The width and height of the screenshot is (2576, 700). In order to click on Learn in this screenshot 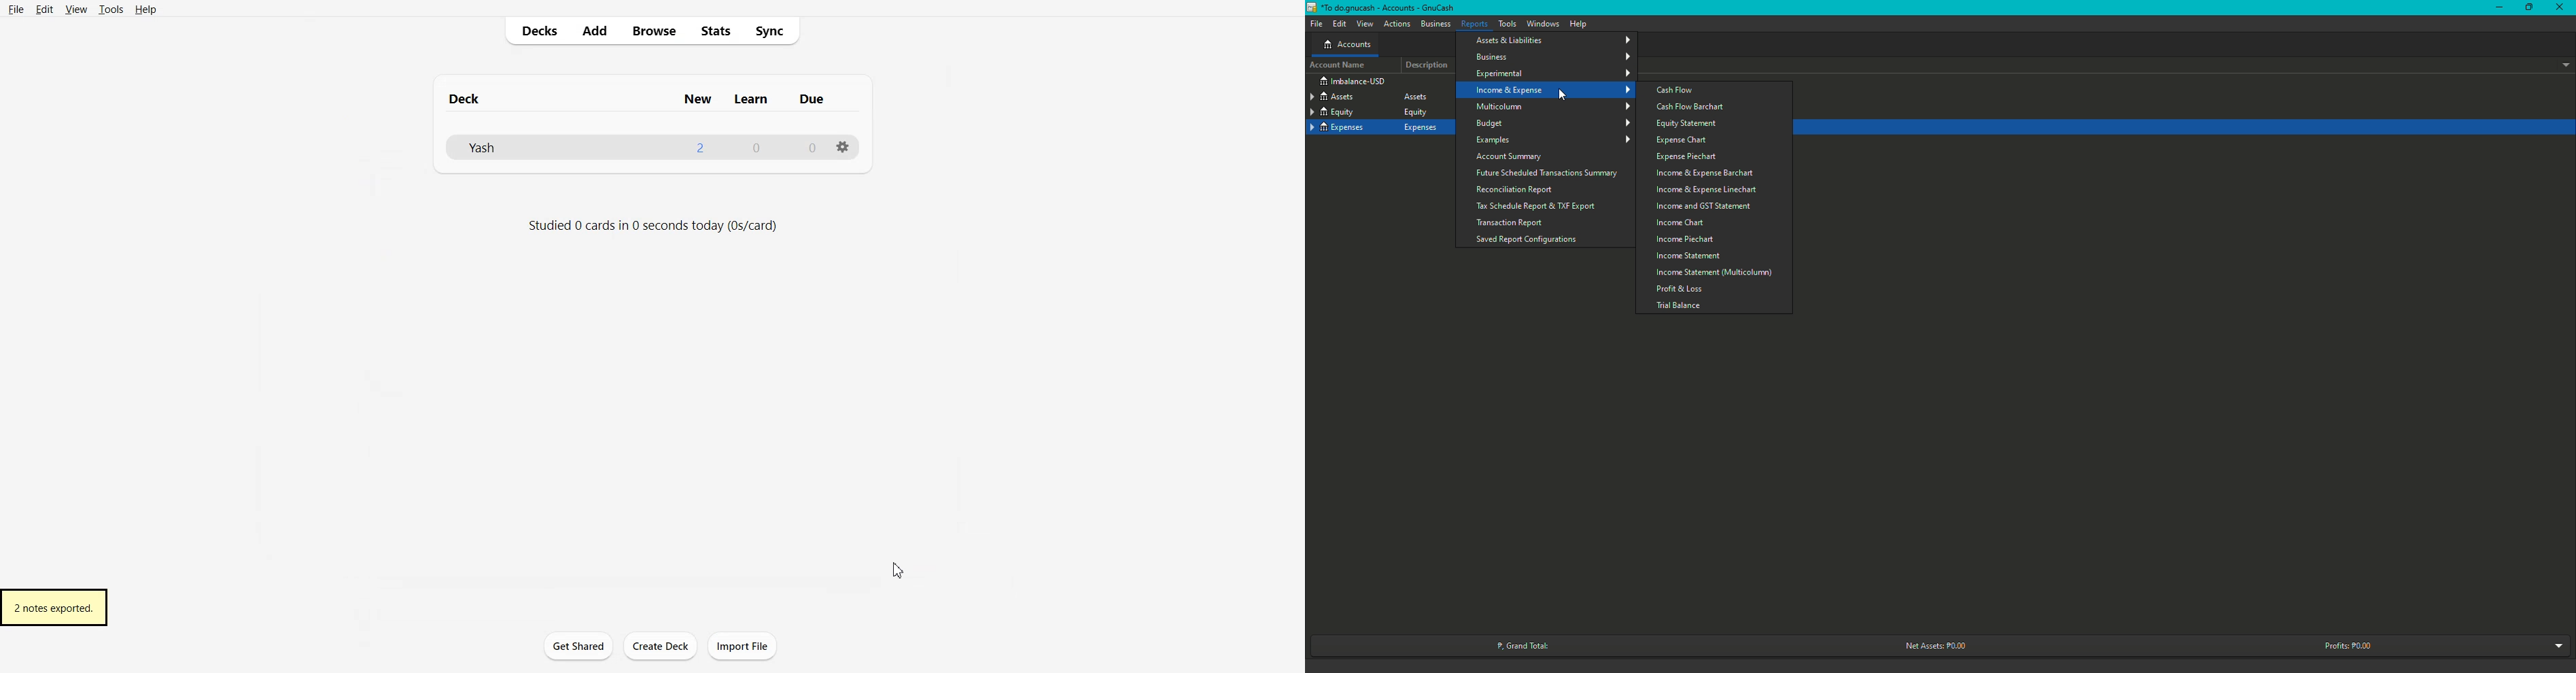, I will do `click(754, 98)`.